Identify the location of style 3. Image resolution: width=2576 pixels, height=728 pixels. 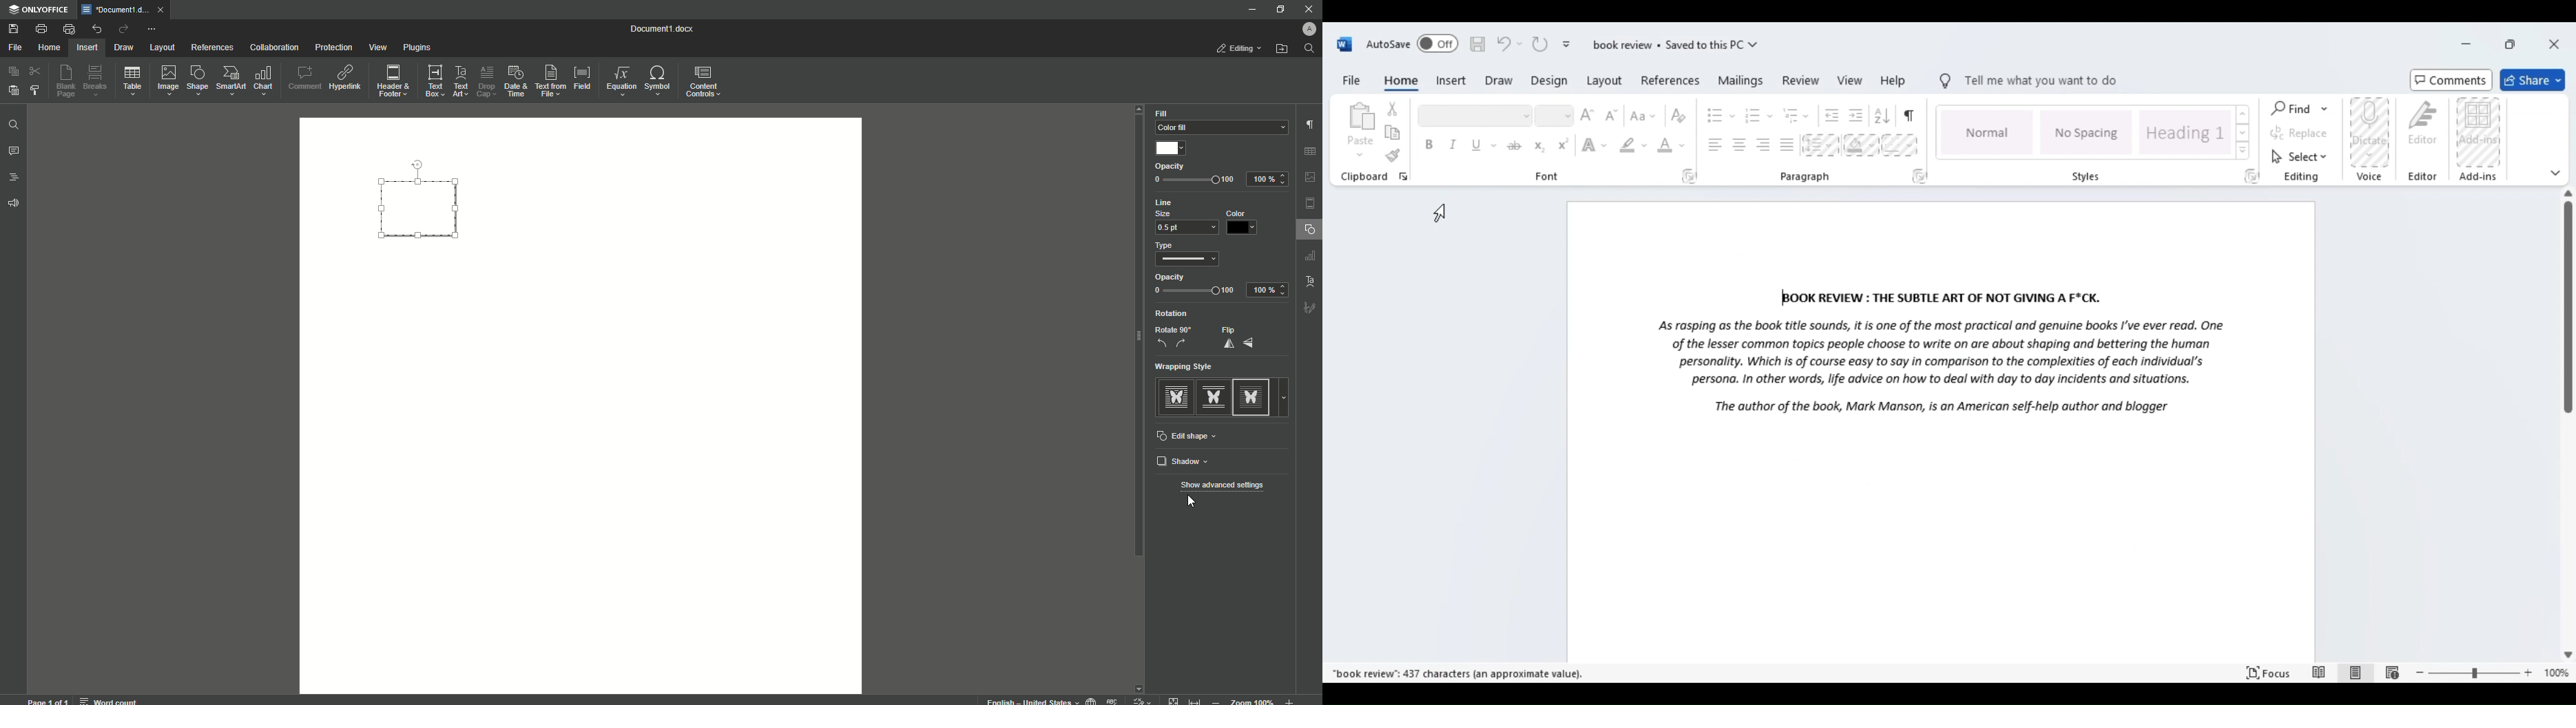
(1254, 397).